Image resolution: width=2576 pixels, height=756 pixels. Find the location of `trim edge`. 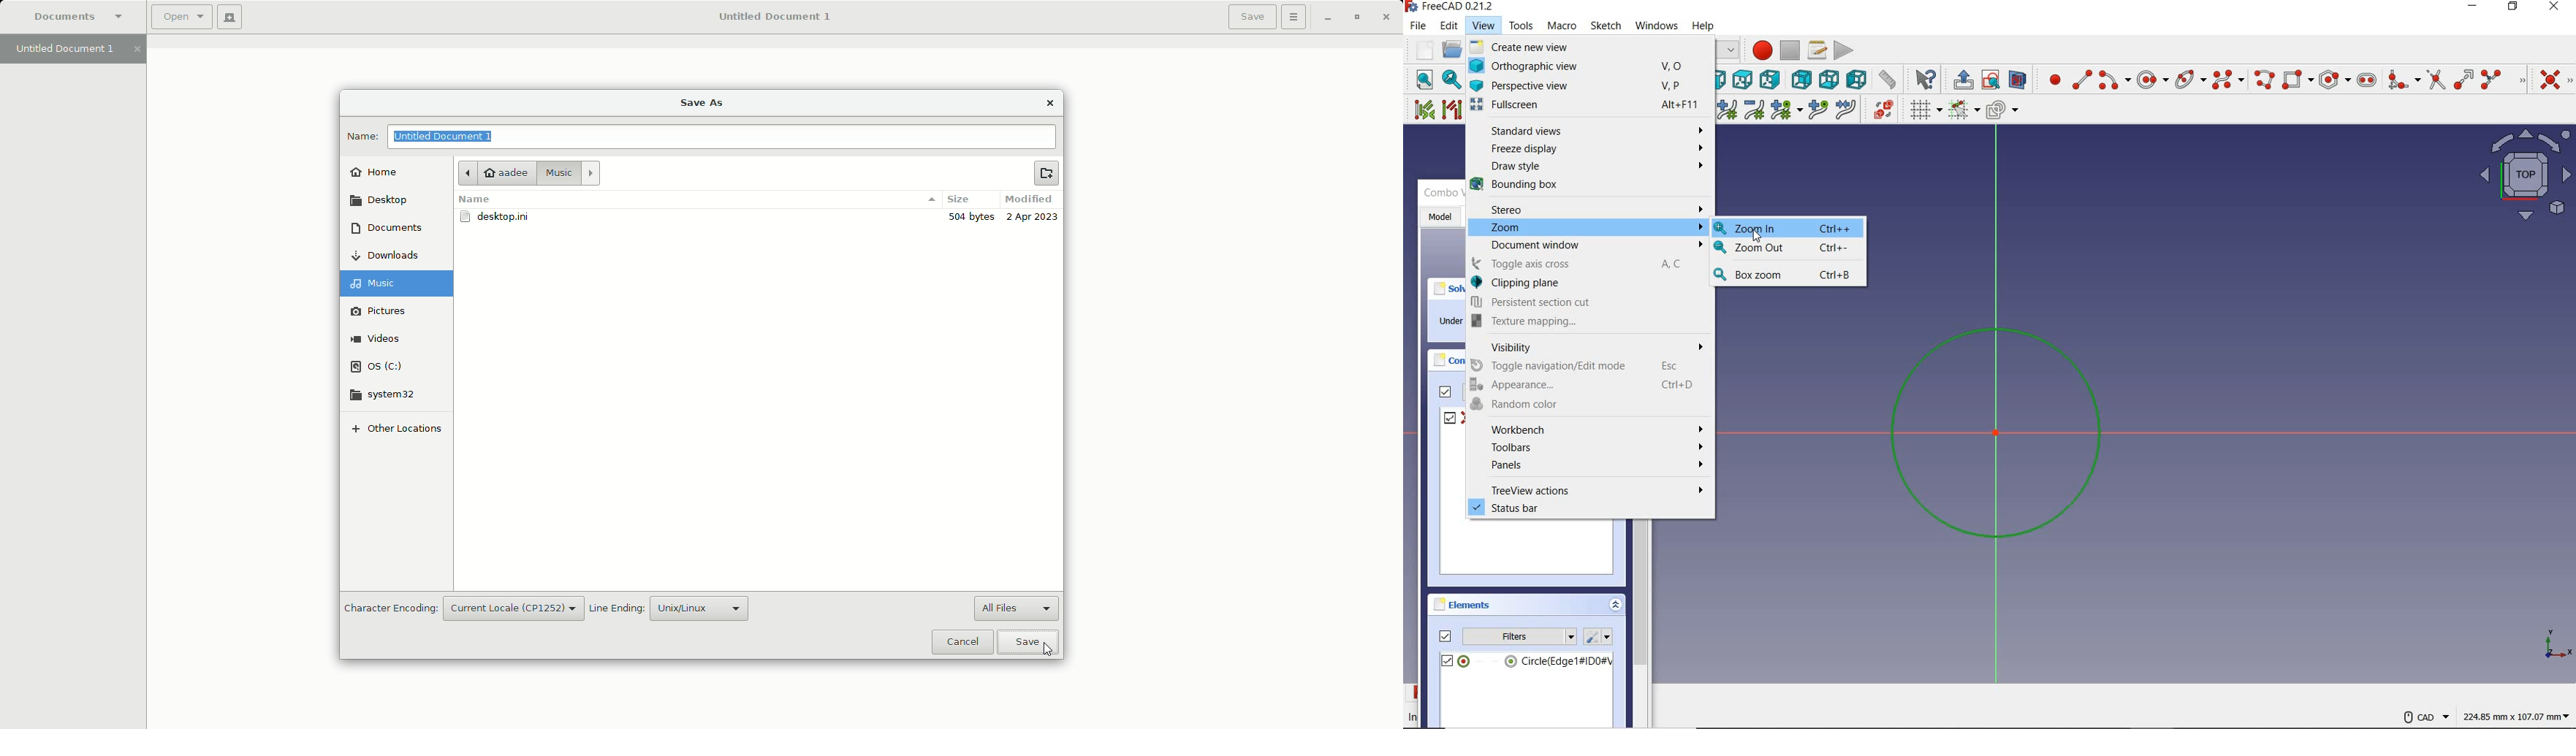

trim edge is located at coordinates (2435, 80).